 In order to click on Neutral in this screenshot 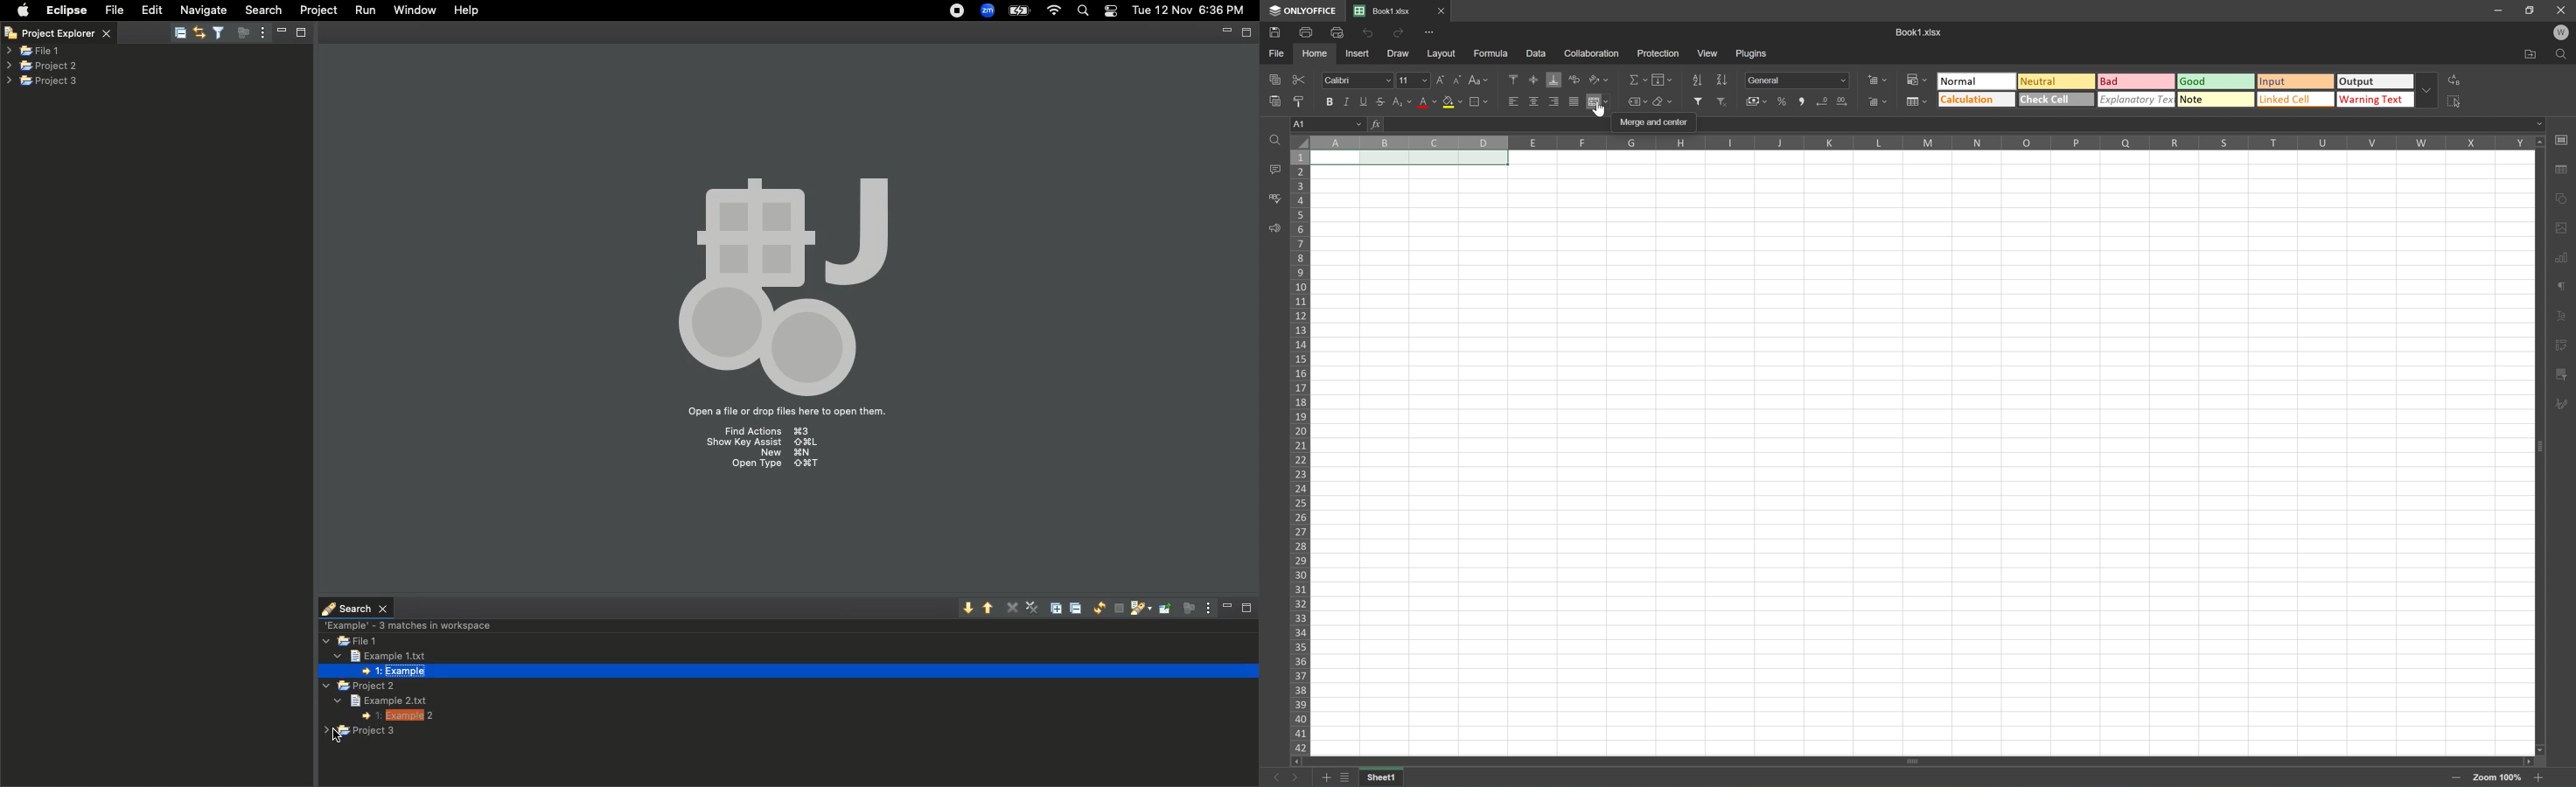, I will do `click(2055, 80)`.